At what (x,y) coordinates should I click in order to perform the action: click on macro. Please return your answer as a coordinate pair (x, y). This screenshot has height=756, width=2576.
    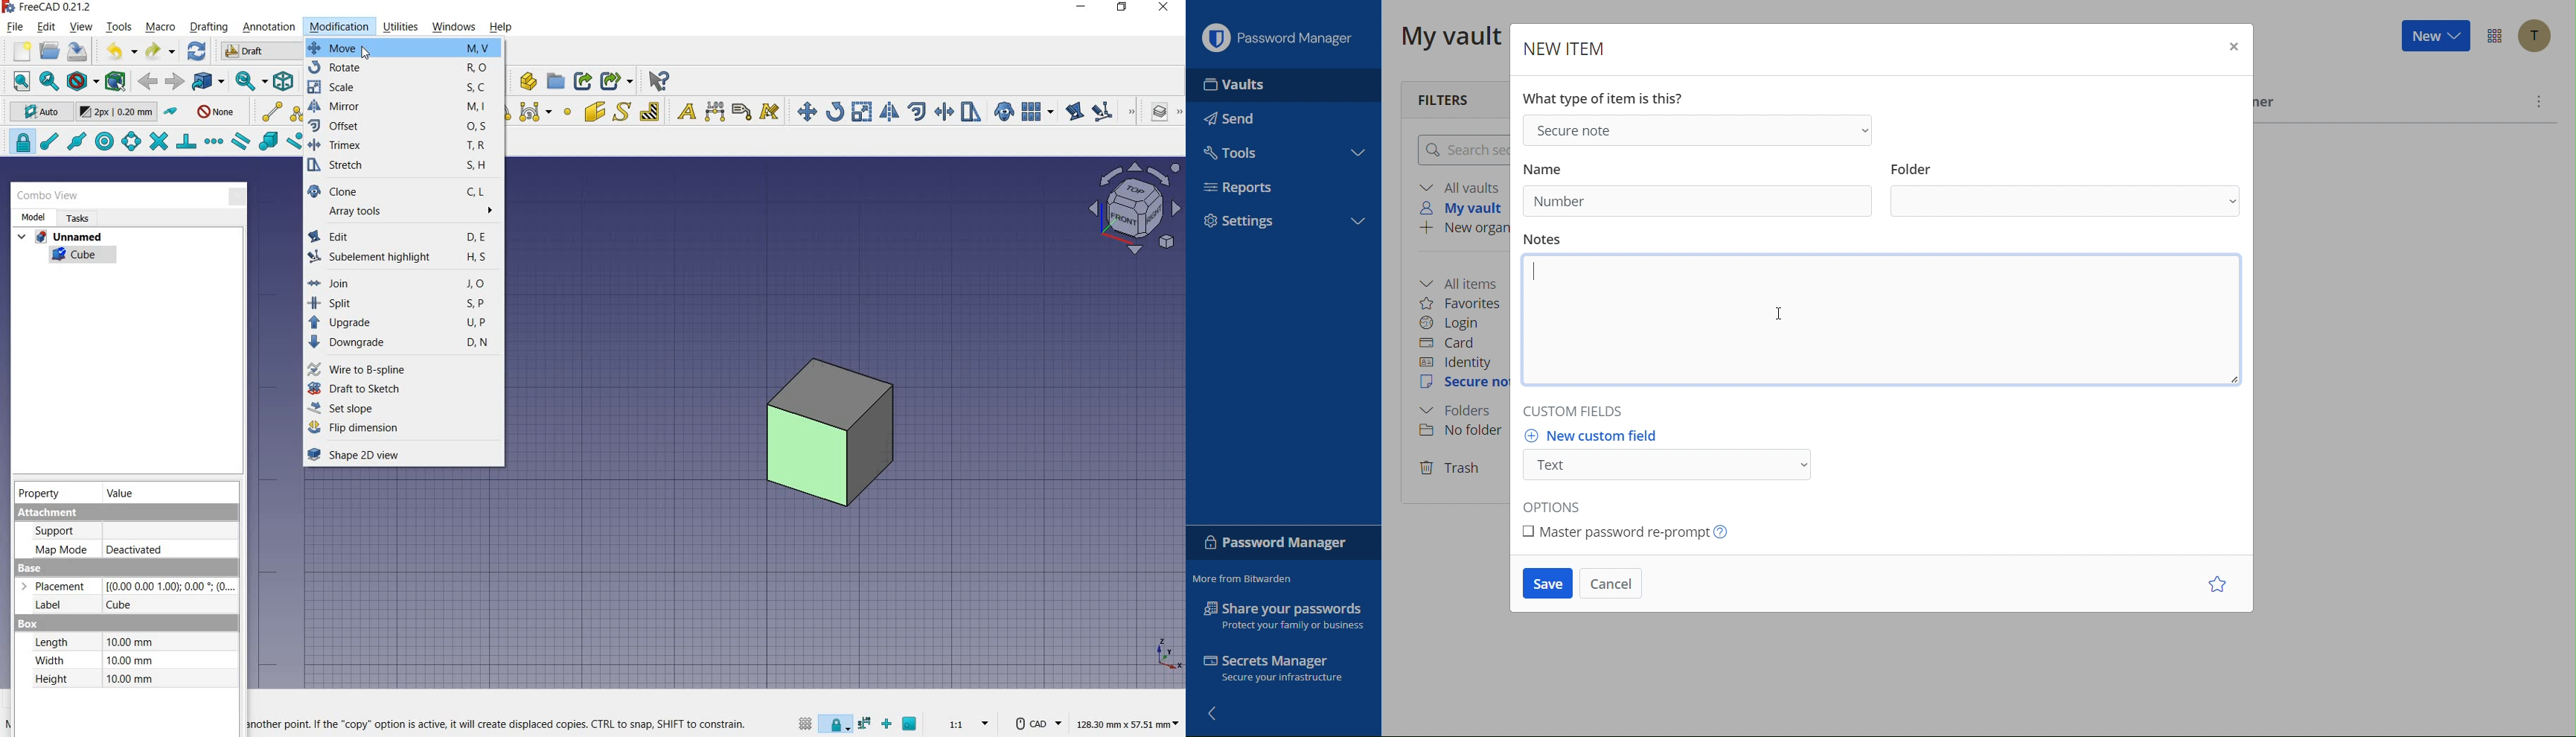
    Looking at the image, I should click on (160, 28).